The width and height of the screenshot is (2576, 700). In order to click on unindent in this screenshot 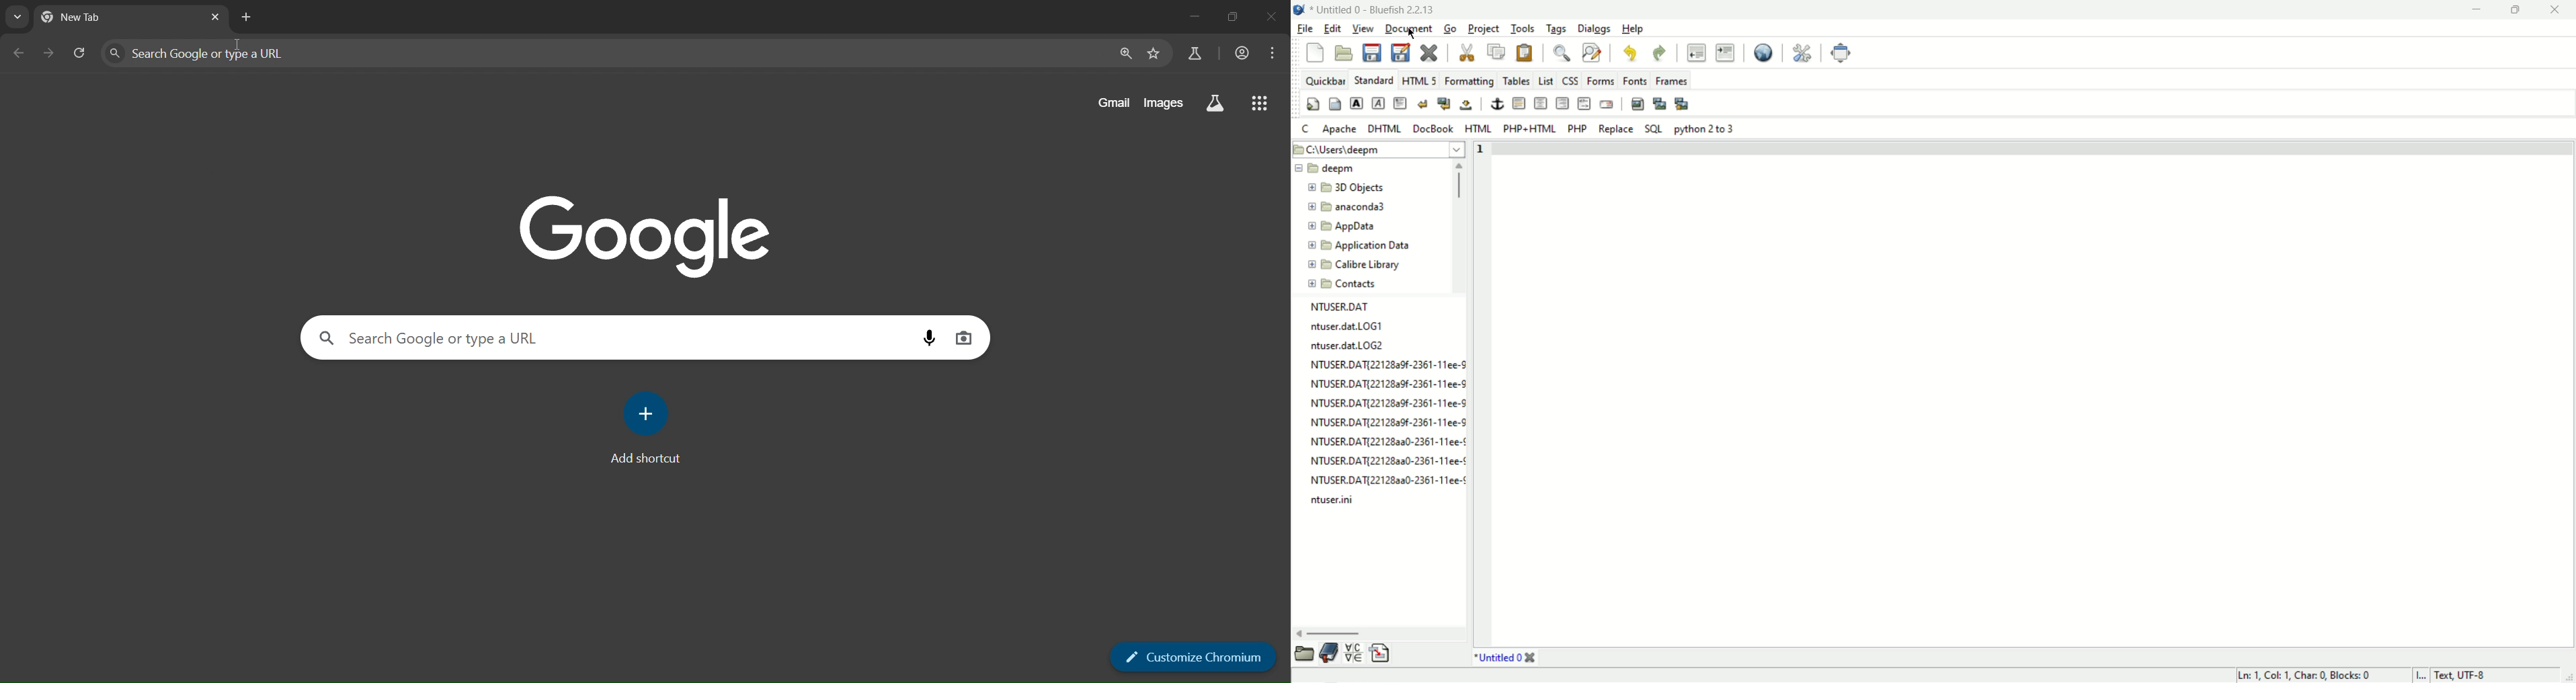, I will do `click(1697, 54)`.